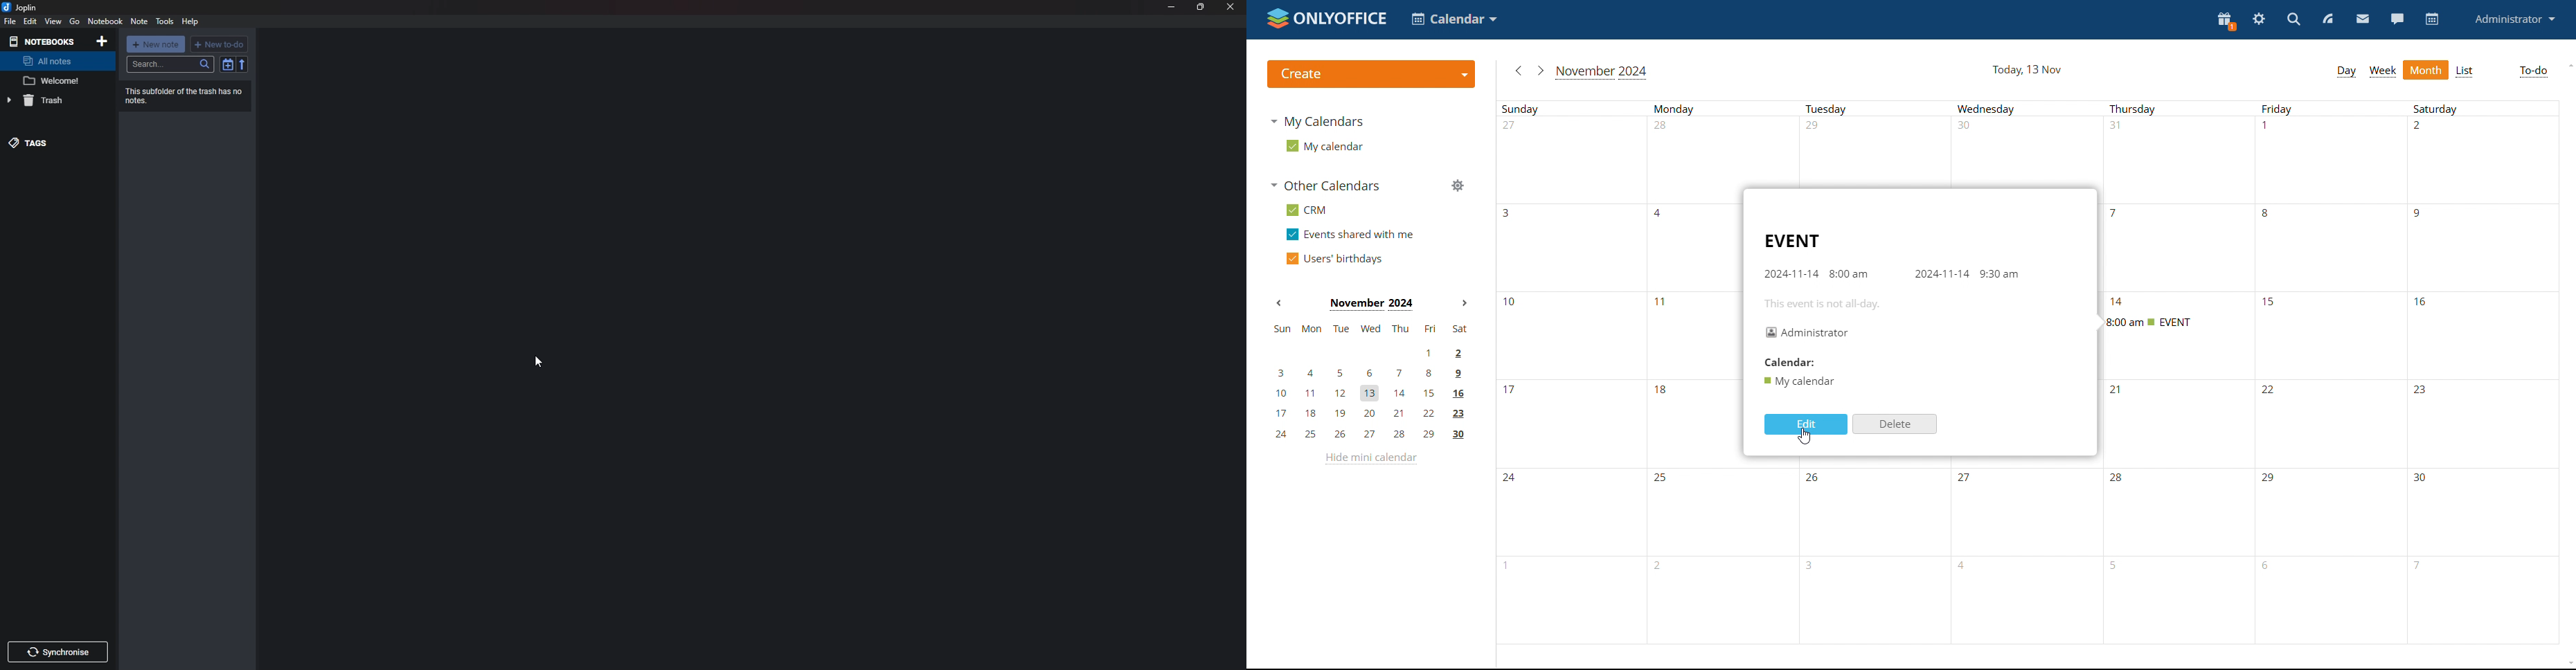 The height and width of the screenshot is (672, 2576). What do you see at coordinates (52, 62) in the screenshot?
I see `all notes` at bounding box center [52, 62].